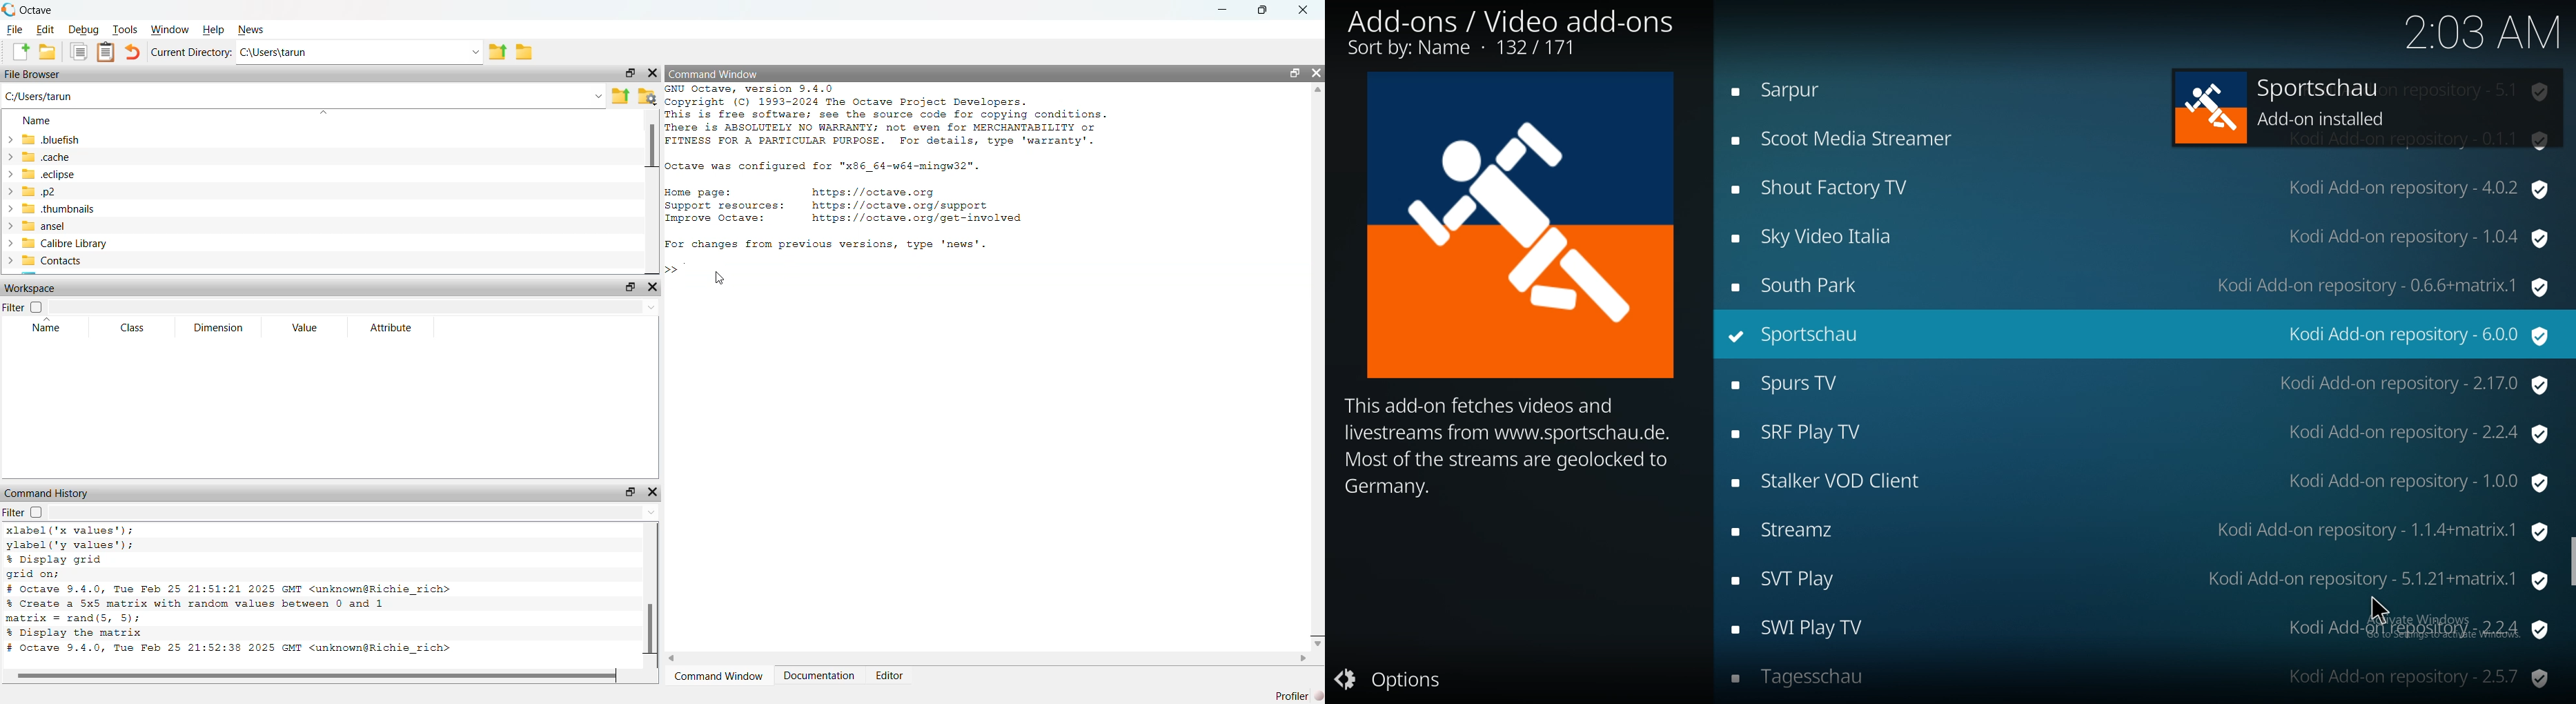 The width and height of the screenshot is (2576, 728). I want to click on notes, so click(109, 52).